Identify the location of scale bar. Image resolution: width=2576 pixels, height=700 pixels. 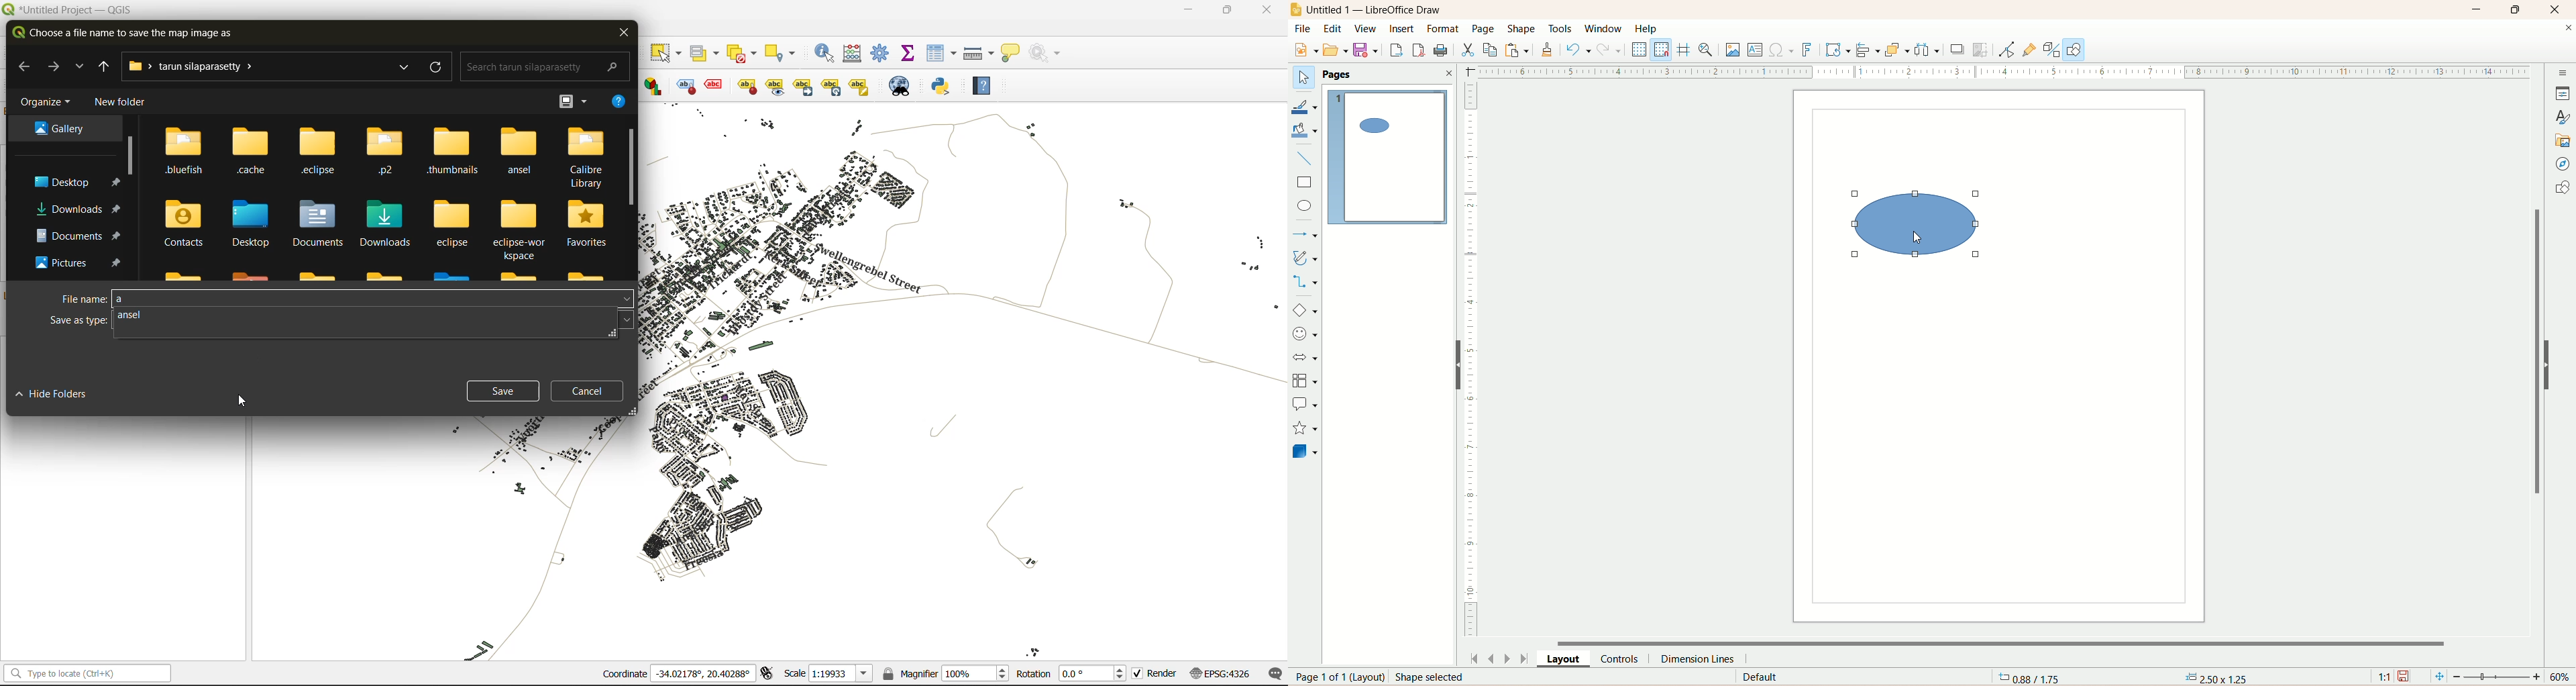
(1471, 360).